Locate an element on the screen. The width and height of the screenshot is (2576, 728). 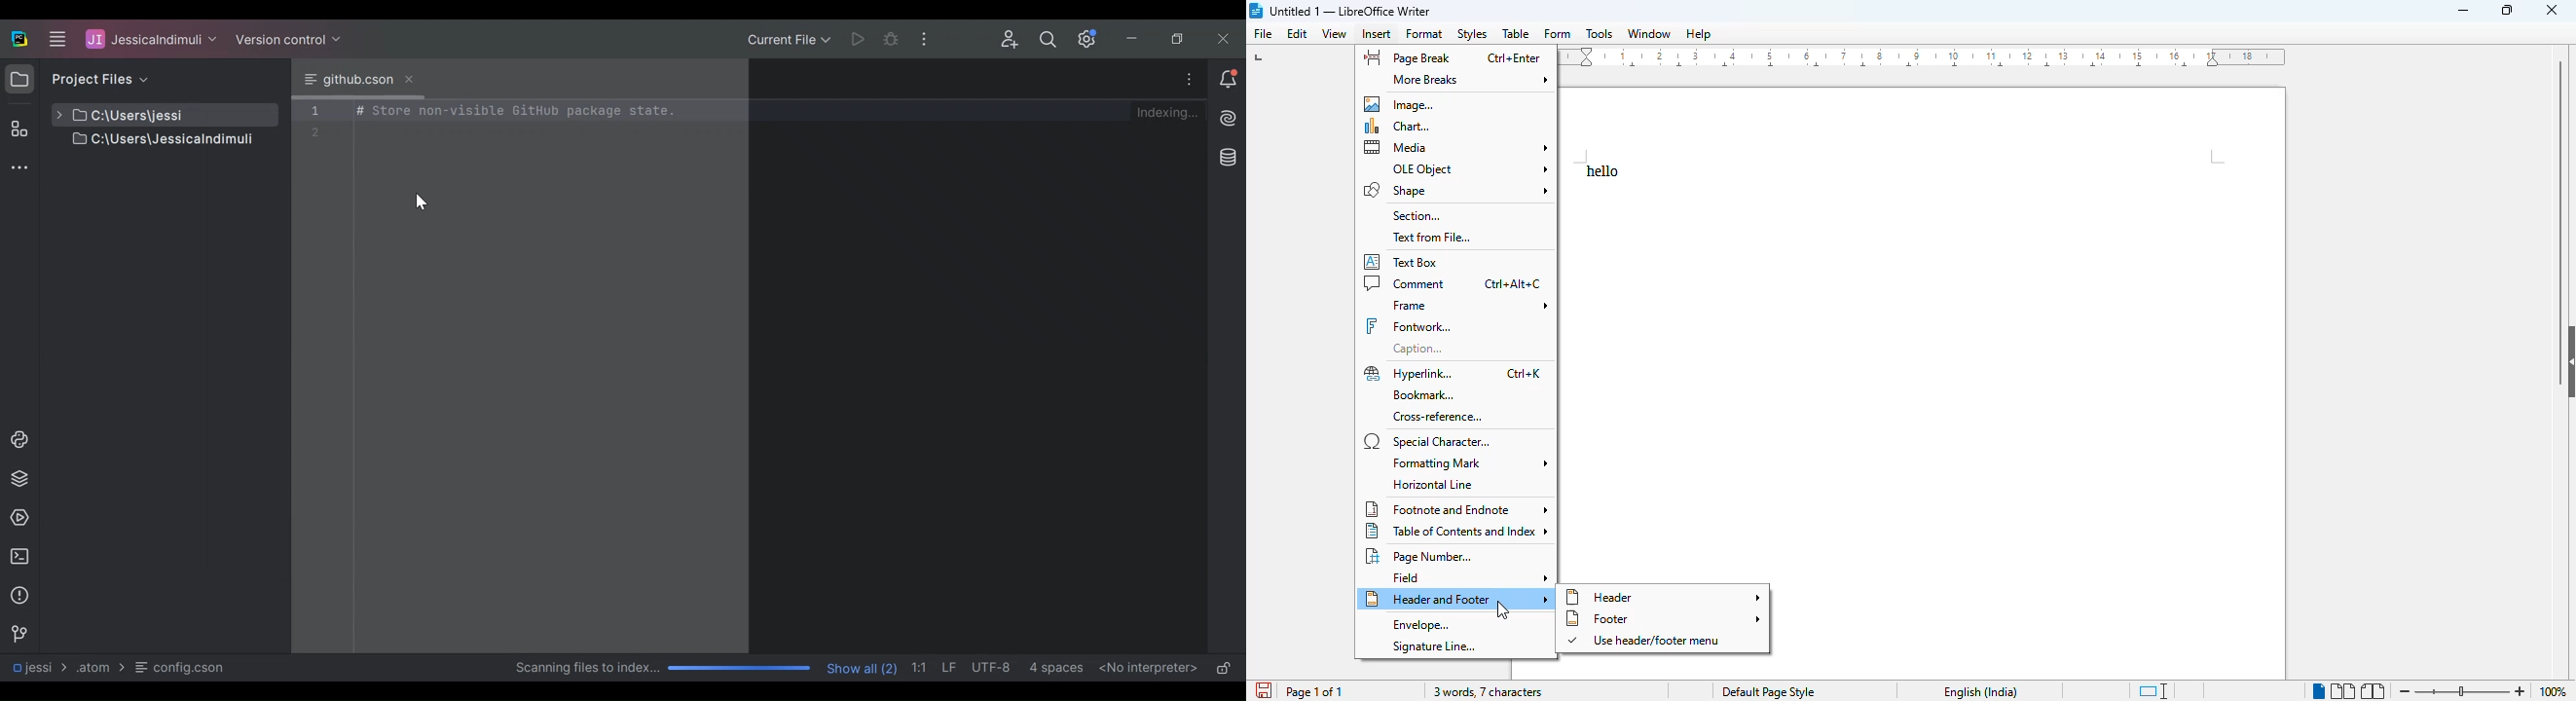
header is located at coordinates (1665, 597).